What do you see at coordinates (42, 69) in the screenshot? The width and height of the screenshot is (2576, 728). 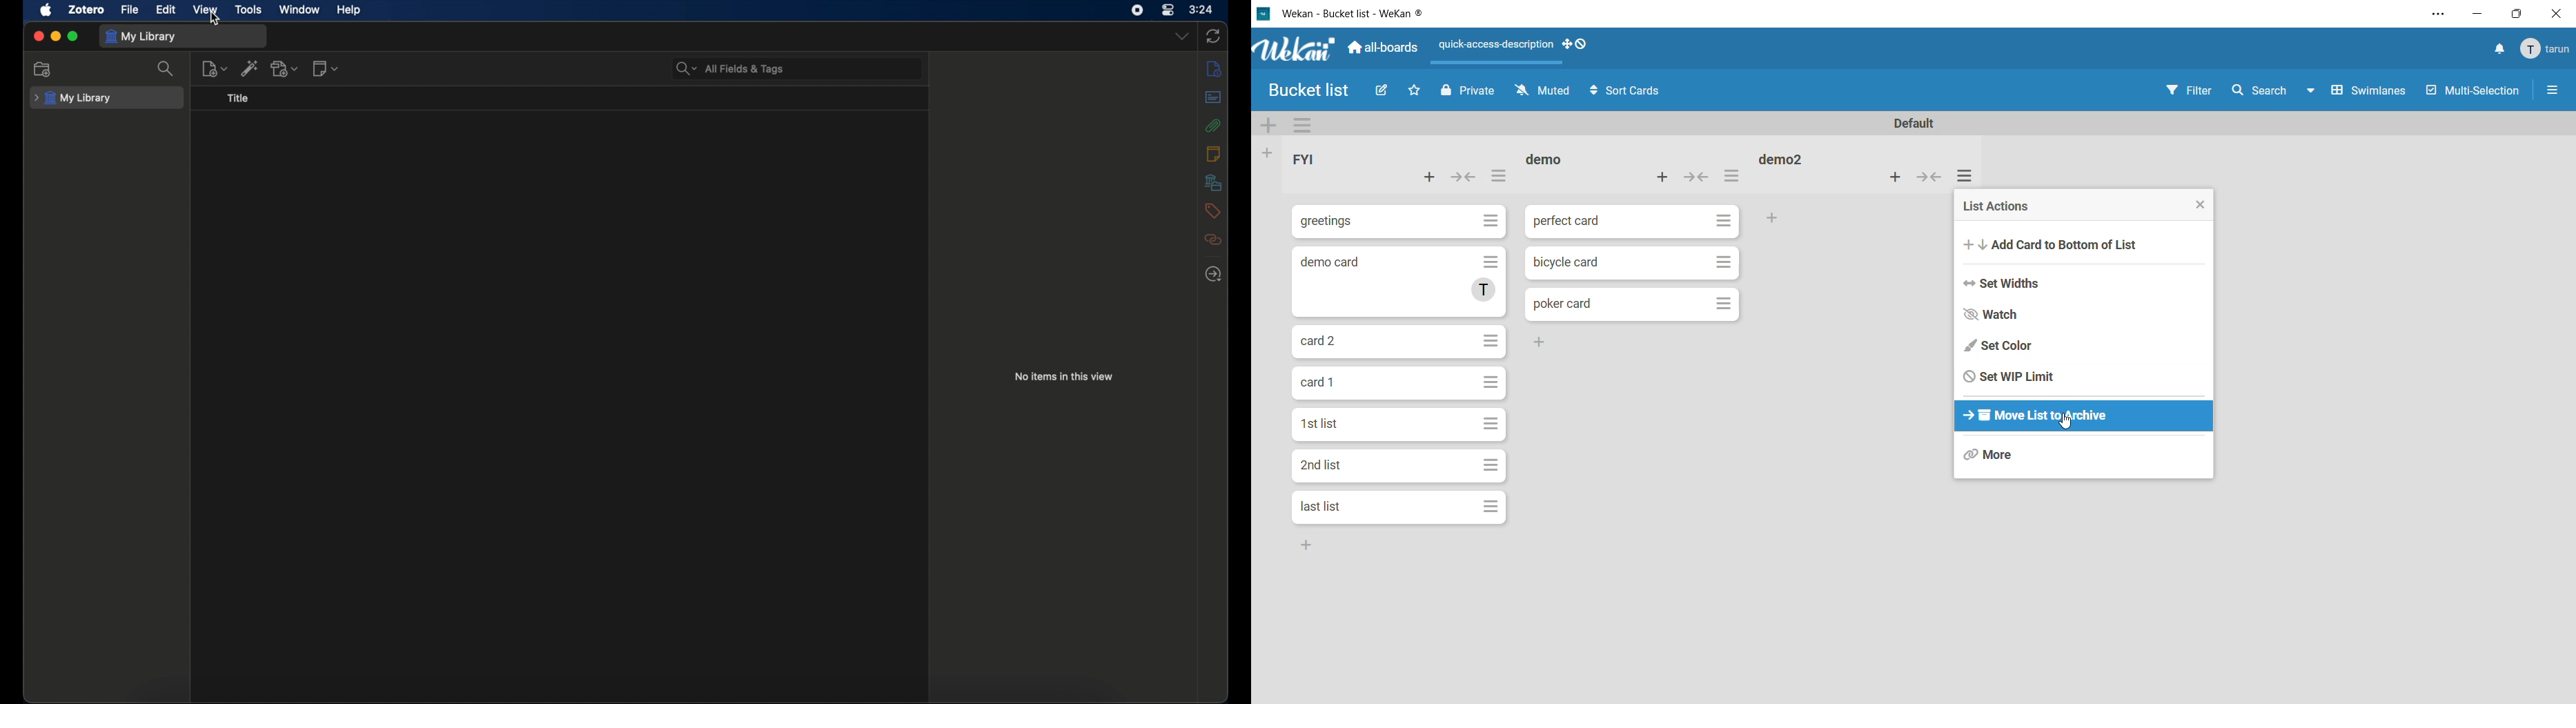 I see `new collections` at bounding box center [42, 69].